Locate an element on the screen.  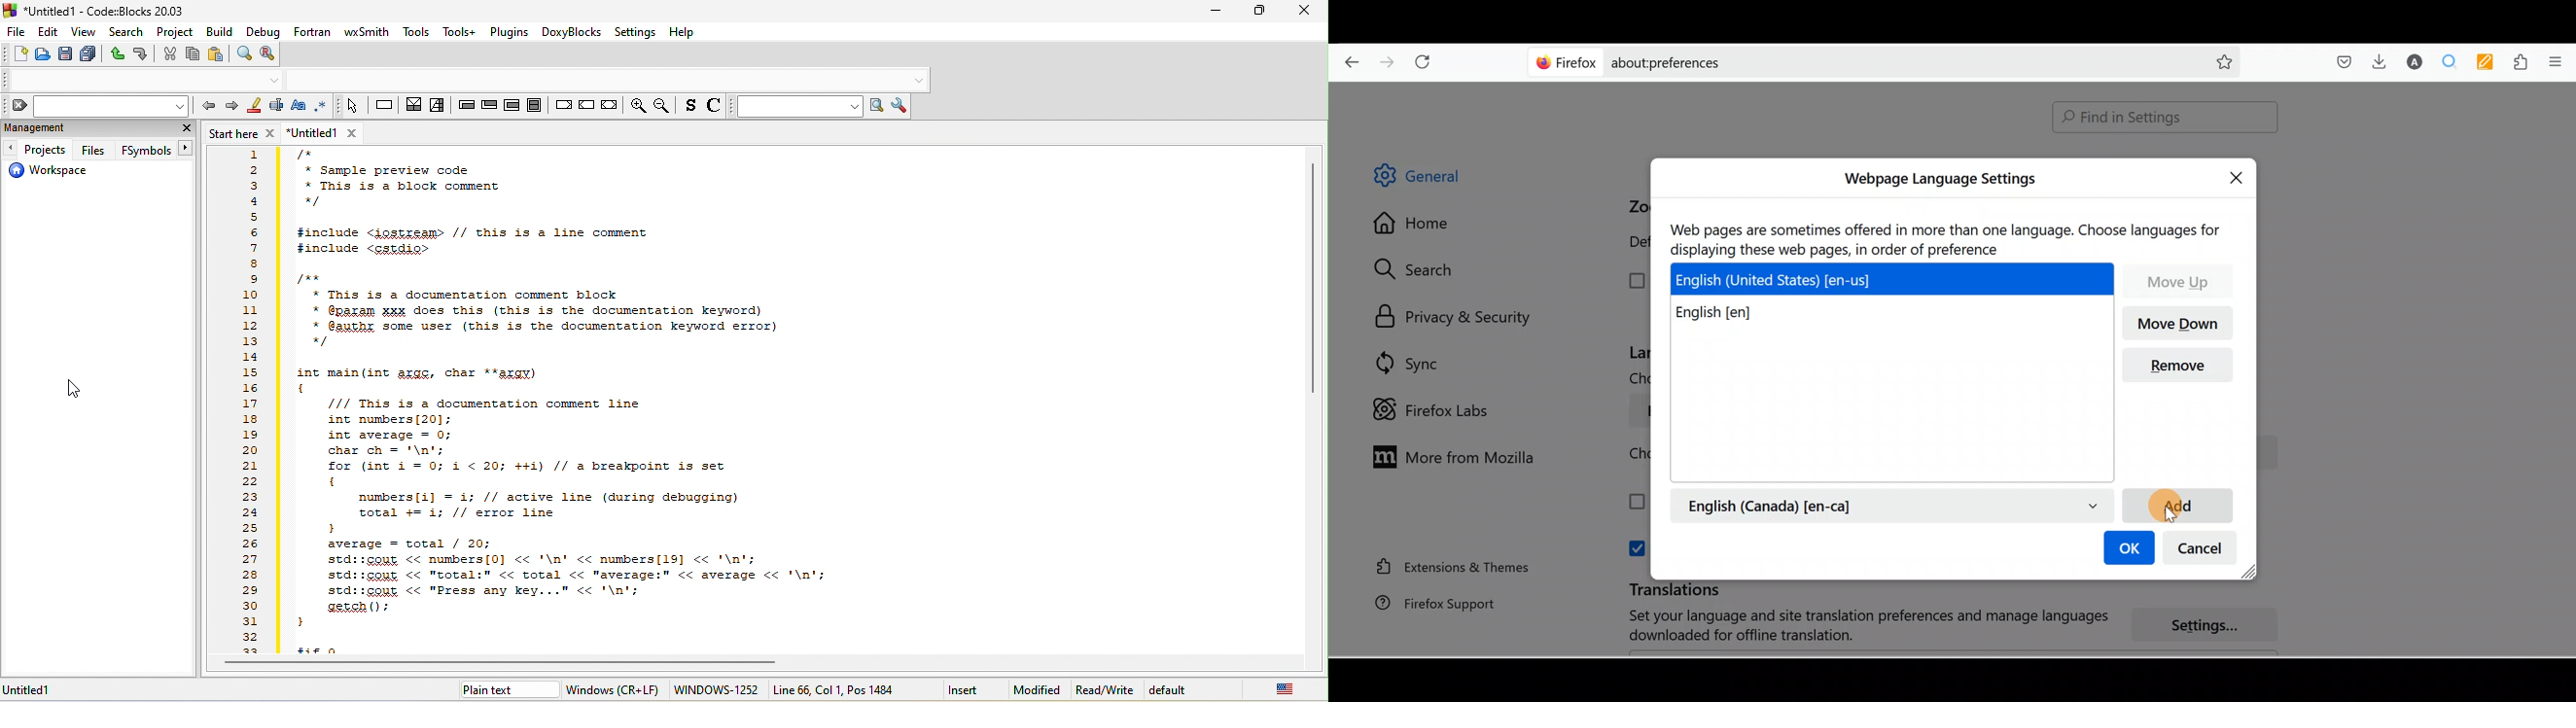
selected text is located at coordinates (277, 108).